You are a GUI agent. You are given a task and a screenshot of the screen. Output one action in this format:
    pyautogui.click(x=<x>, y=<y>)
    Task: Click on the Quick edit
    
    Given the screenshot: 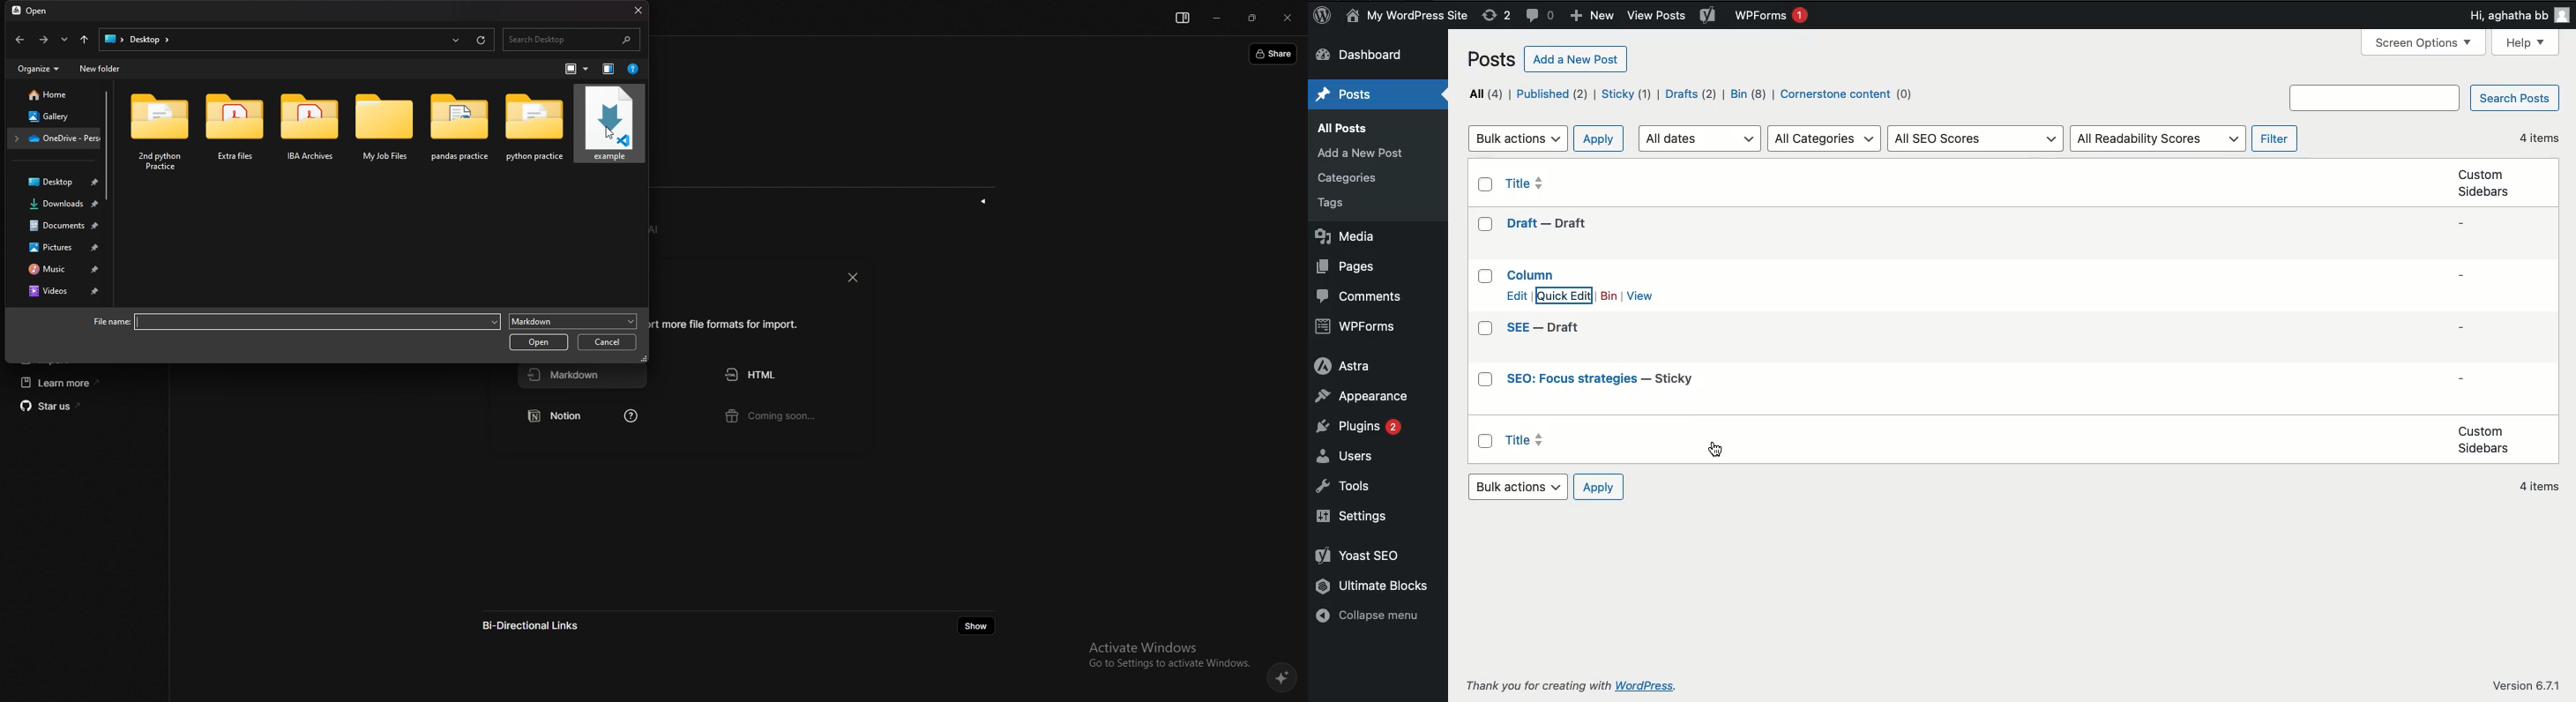 What is the action you would take?
    pyautogui.click(x=1566, y=296)
    